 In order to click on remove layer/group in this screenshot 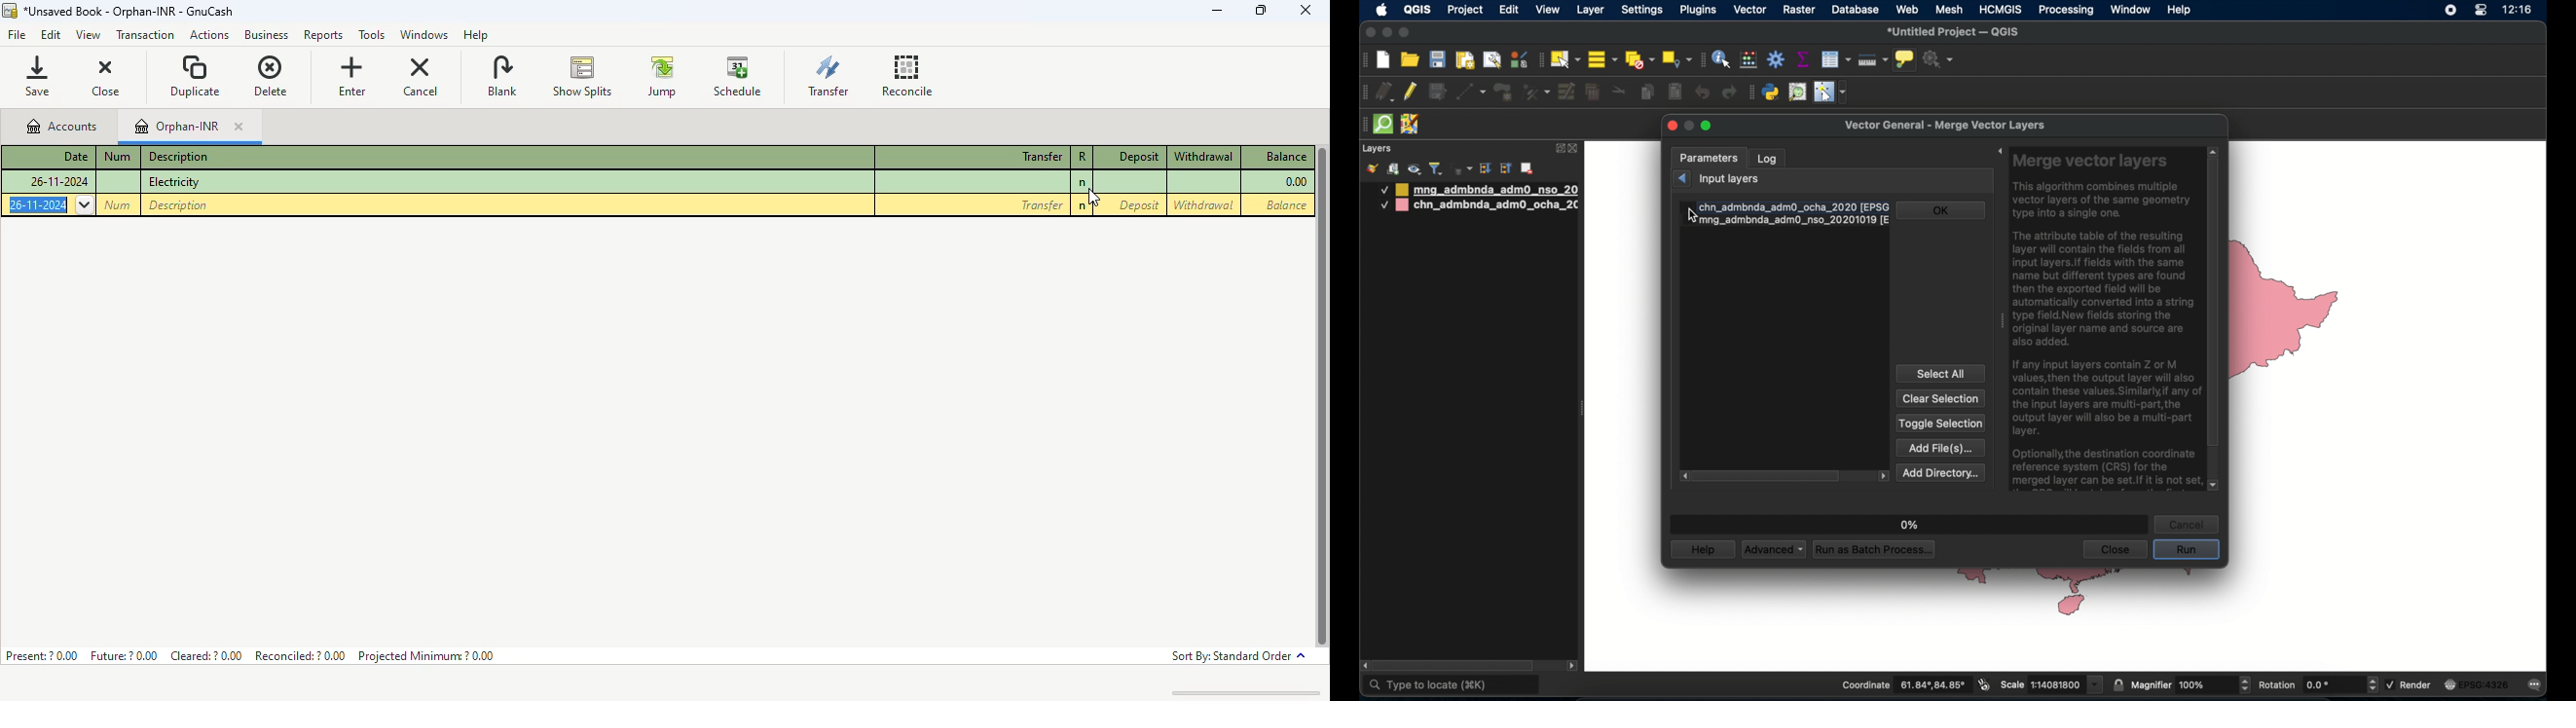, I will do `click(1529, 168)`.